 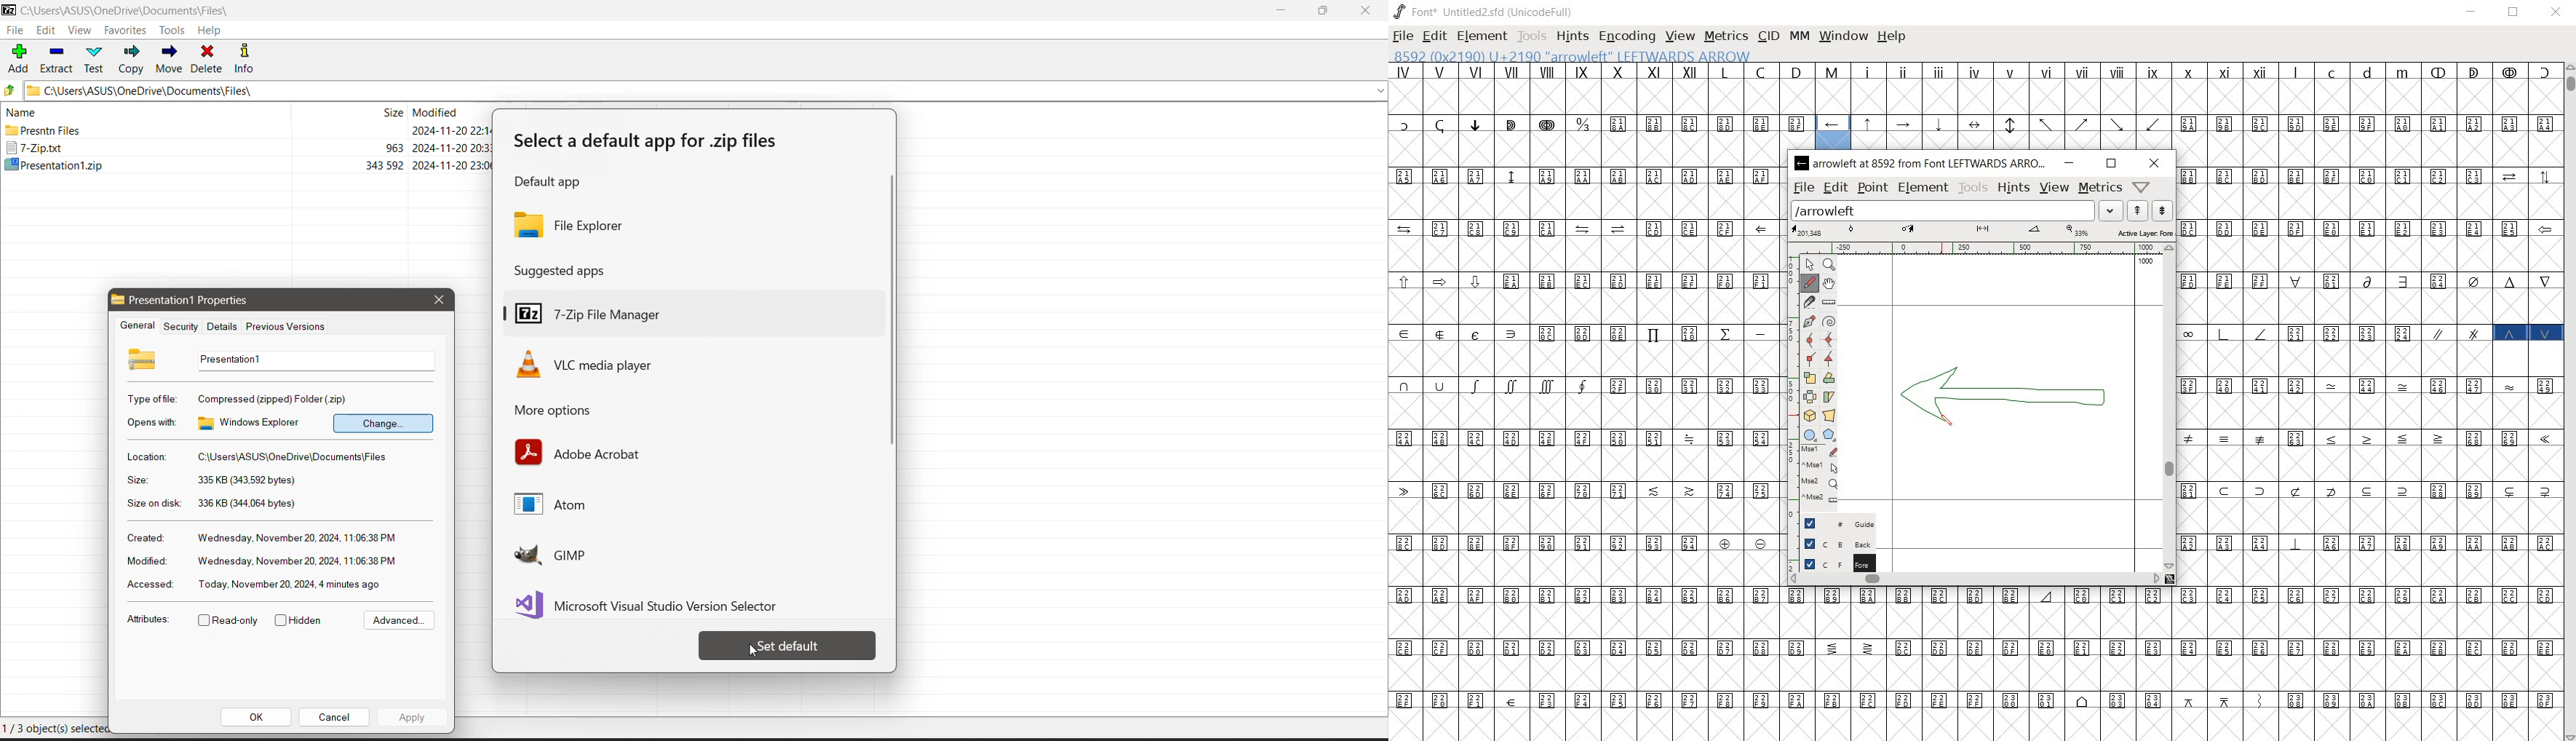 What do you see at coordinates (412, 716) in the screenshot?
I see `Apply` at bounding box center [412, 716].